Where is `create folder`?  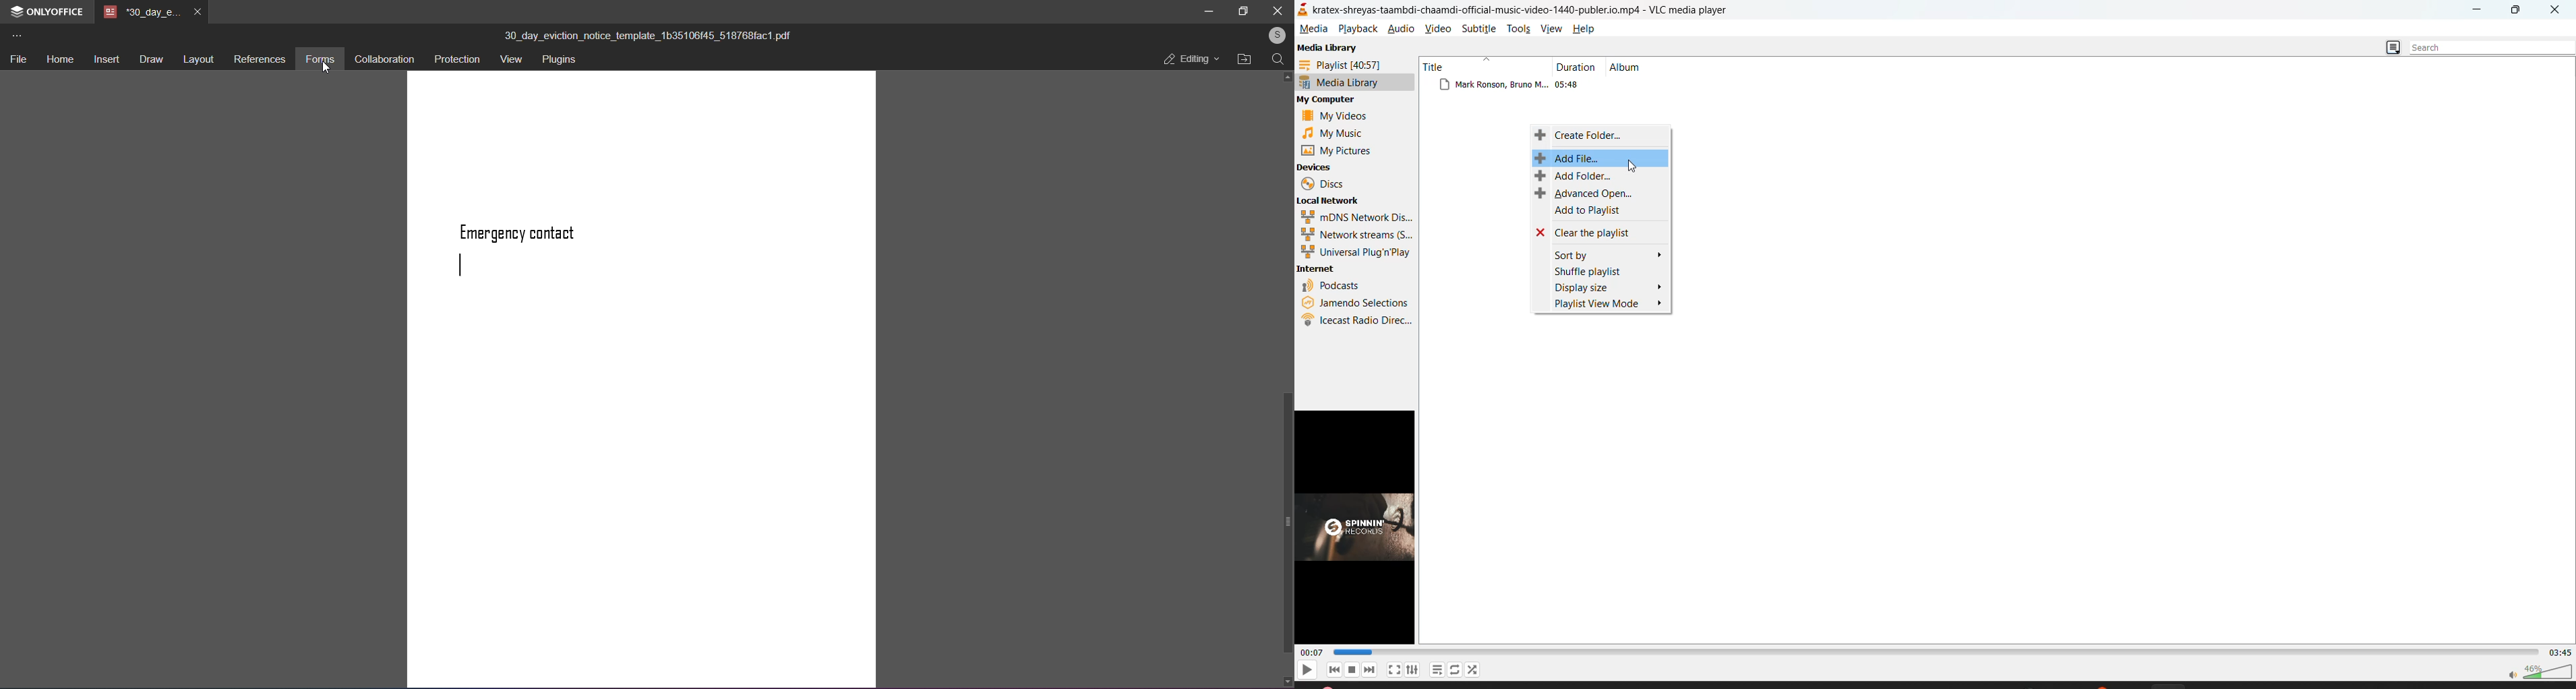
create folder is located at coordinates (1581, 136).